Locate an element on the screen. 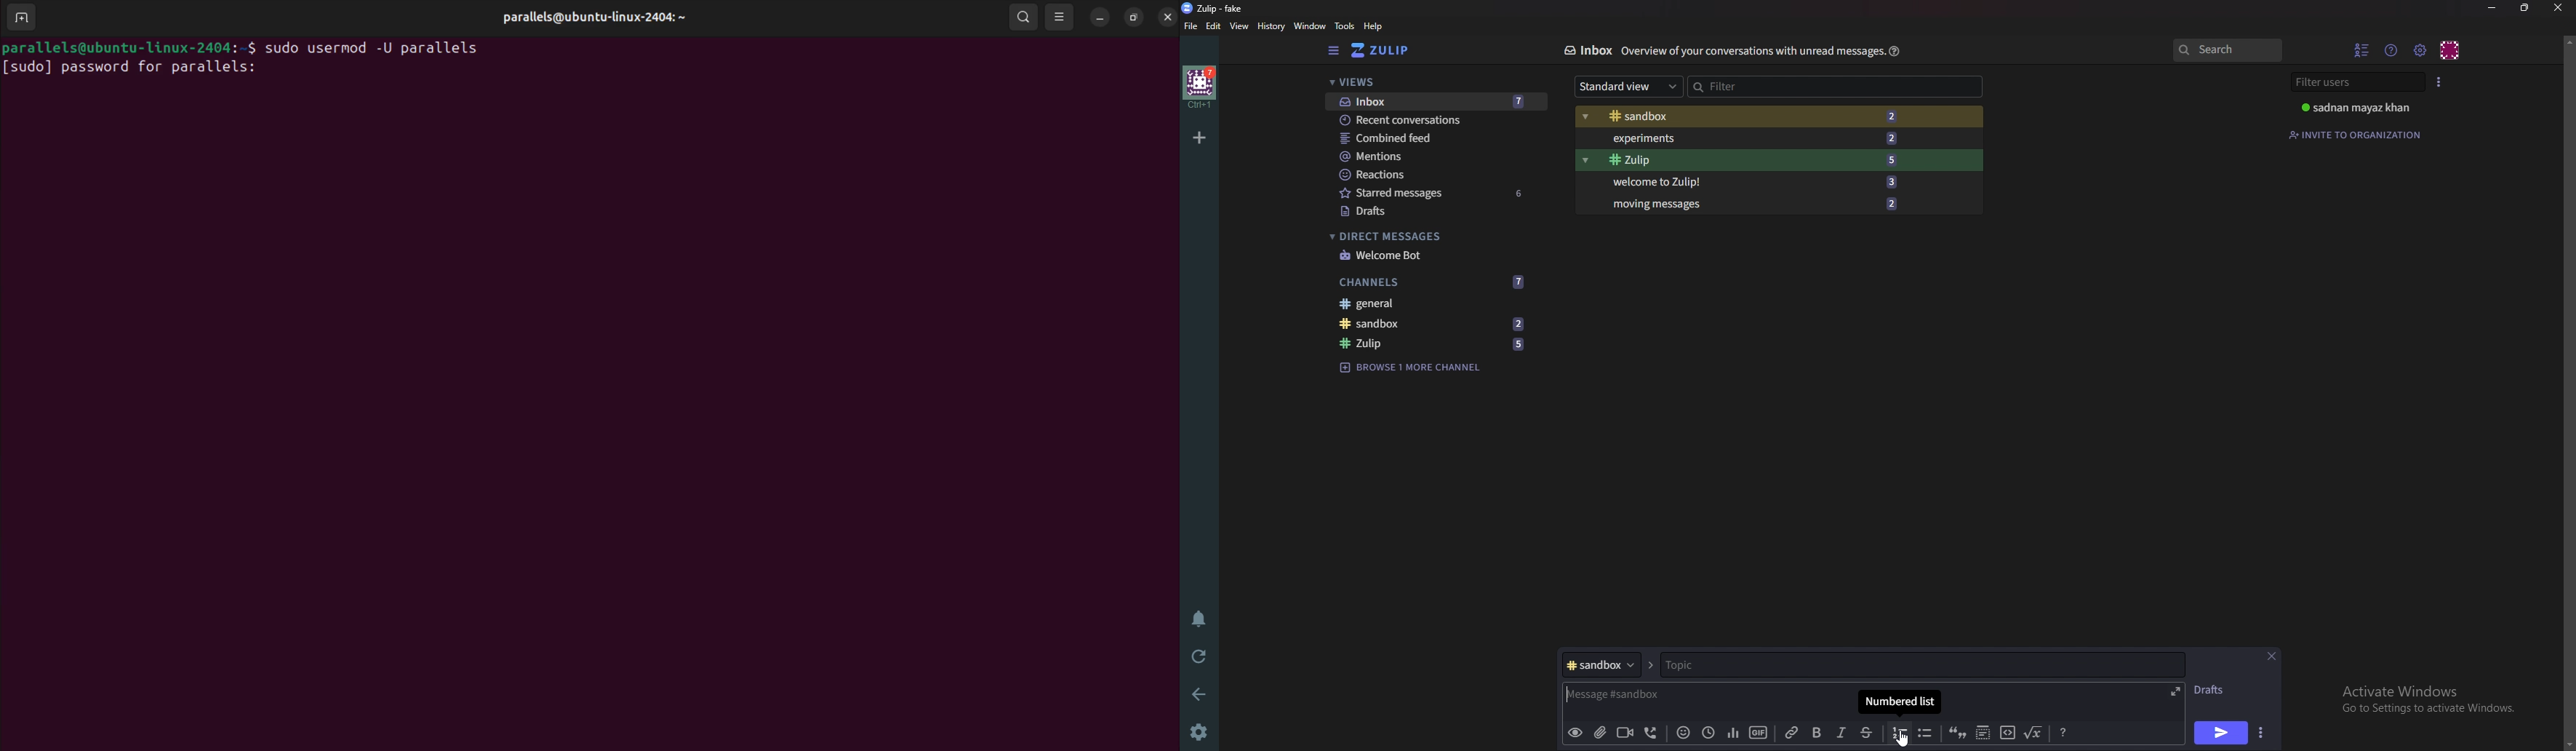 This screenshot has height=756, width=2576. Filter users is located at coordinates (2356, 82).